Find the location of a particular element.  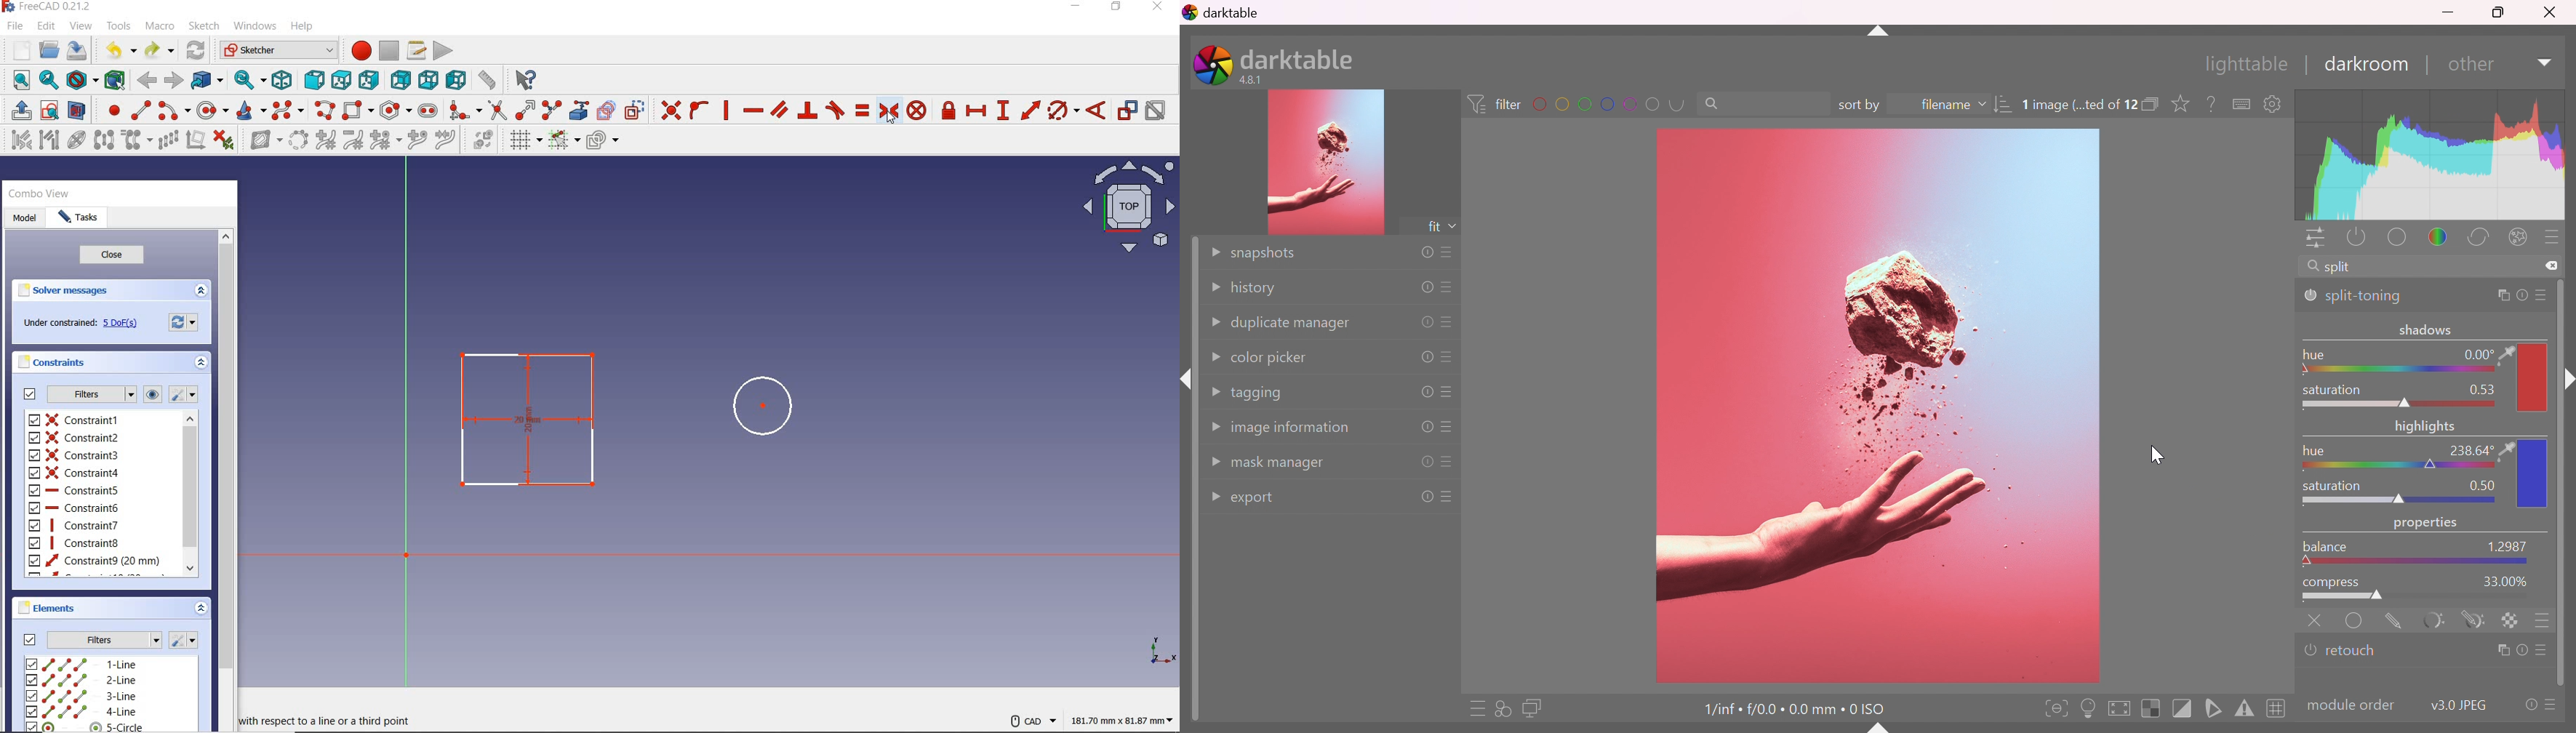

Drop Down is located at coordinates (1212, 496).